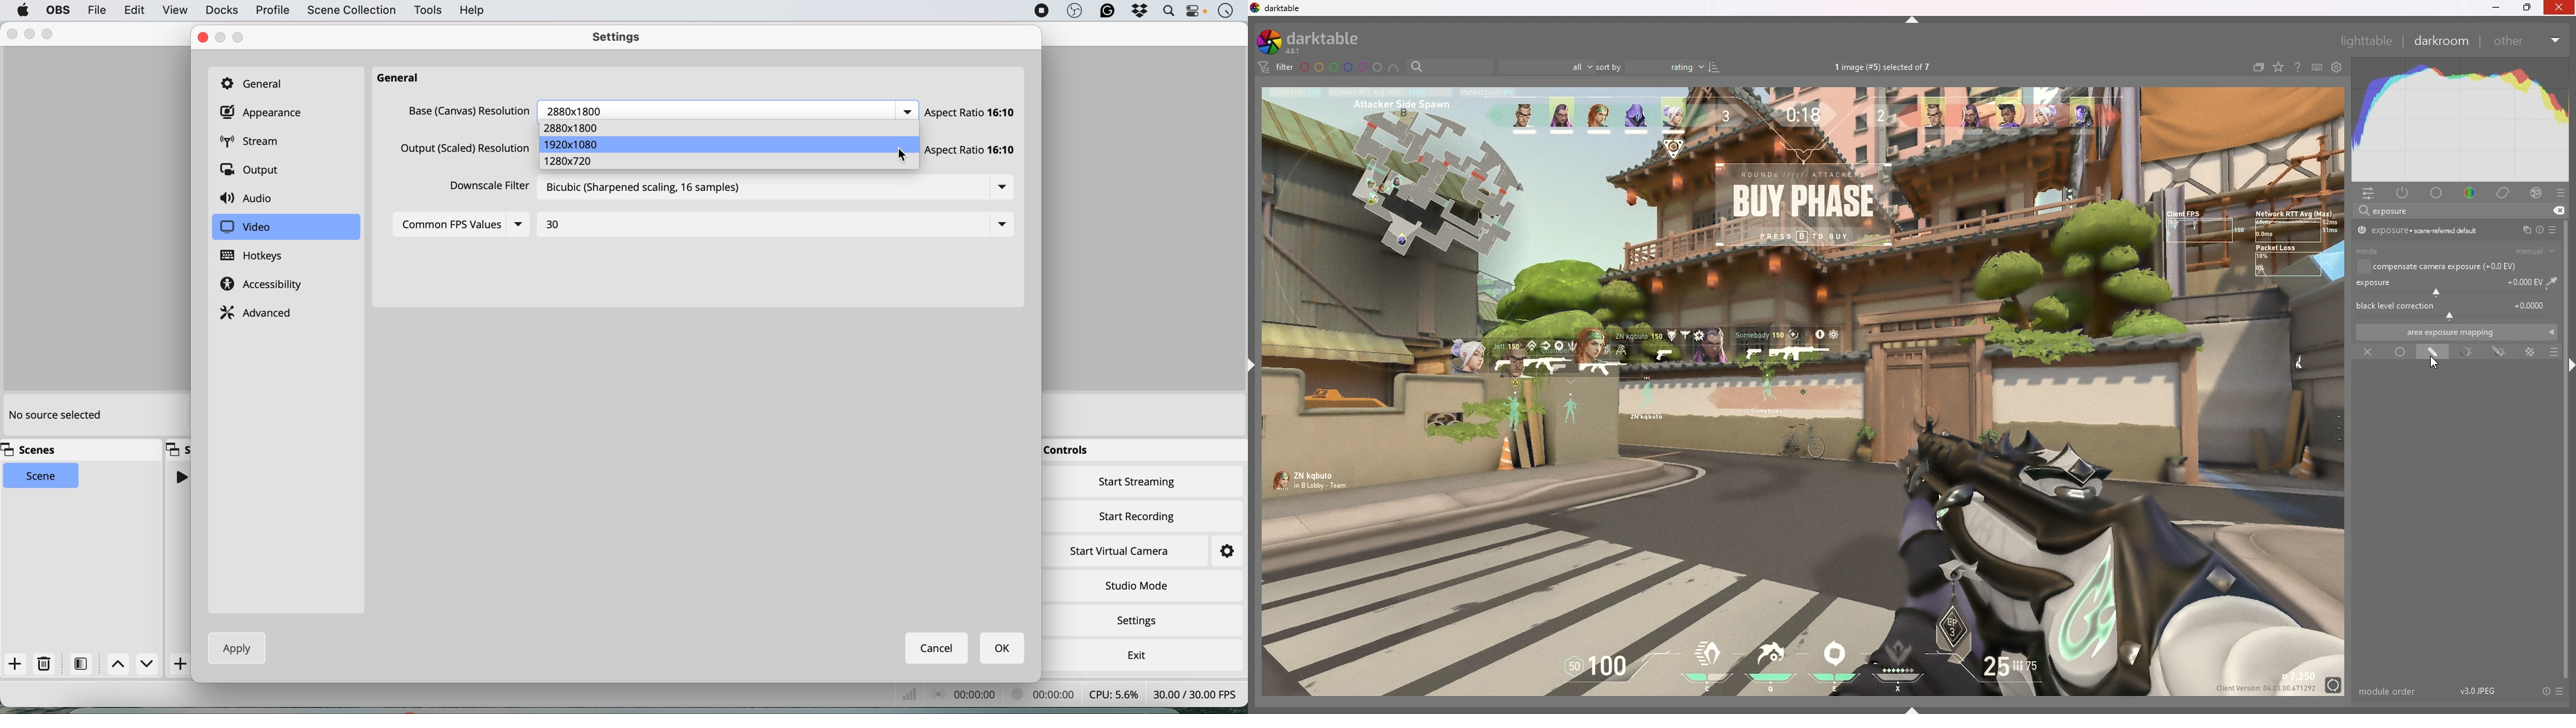 This screenshot has height=728, width=2576. Describe the element at coordinates (1167, 11) in the screenshot. I see `spotlight search` at that location.